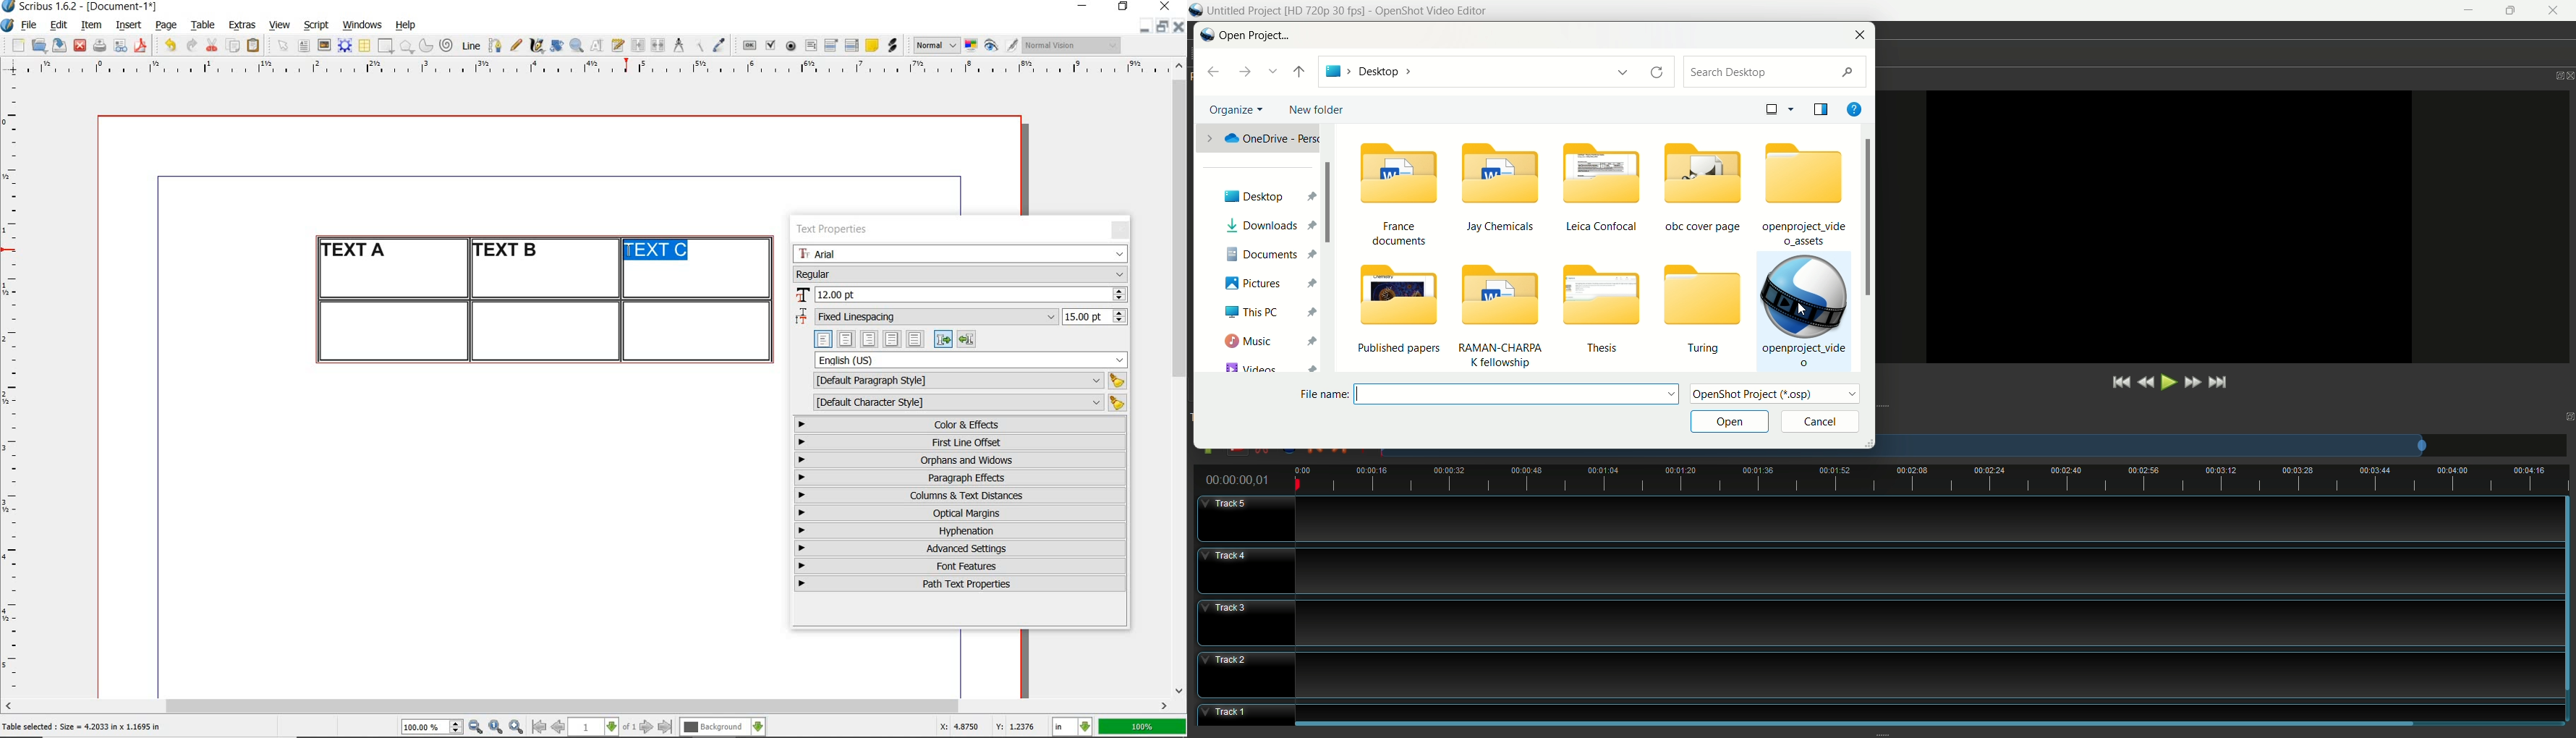  I want to click on redo, so click(190, 44).